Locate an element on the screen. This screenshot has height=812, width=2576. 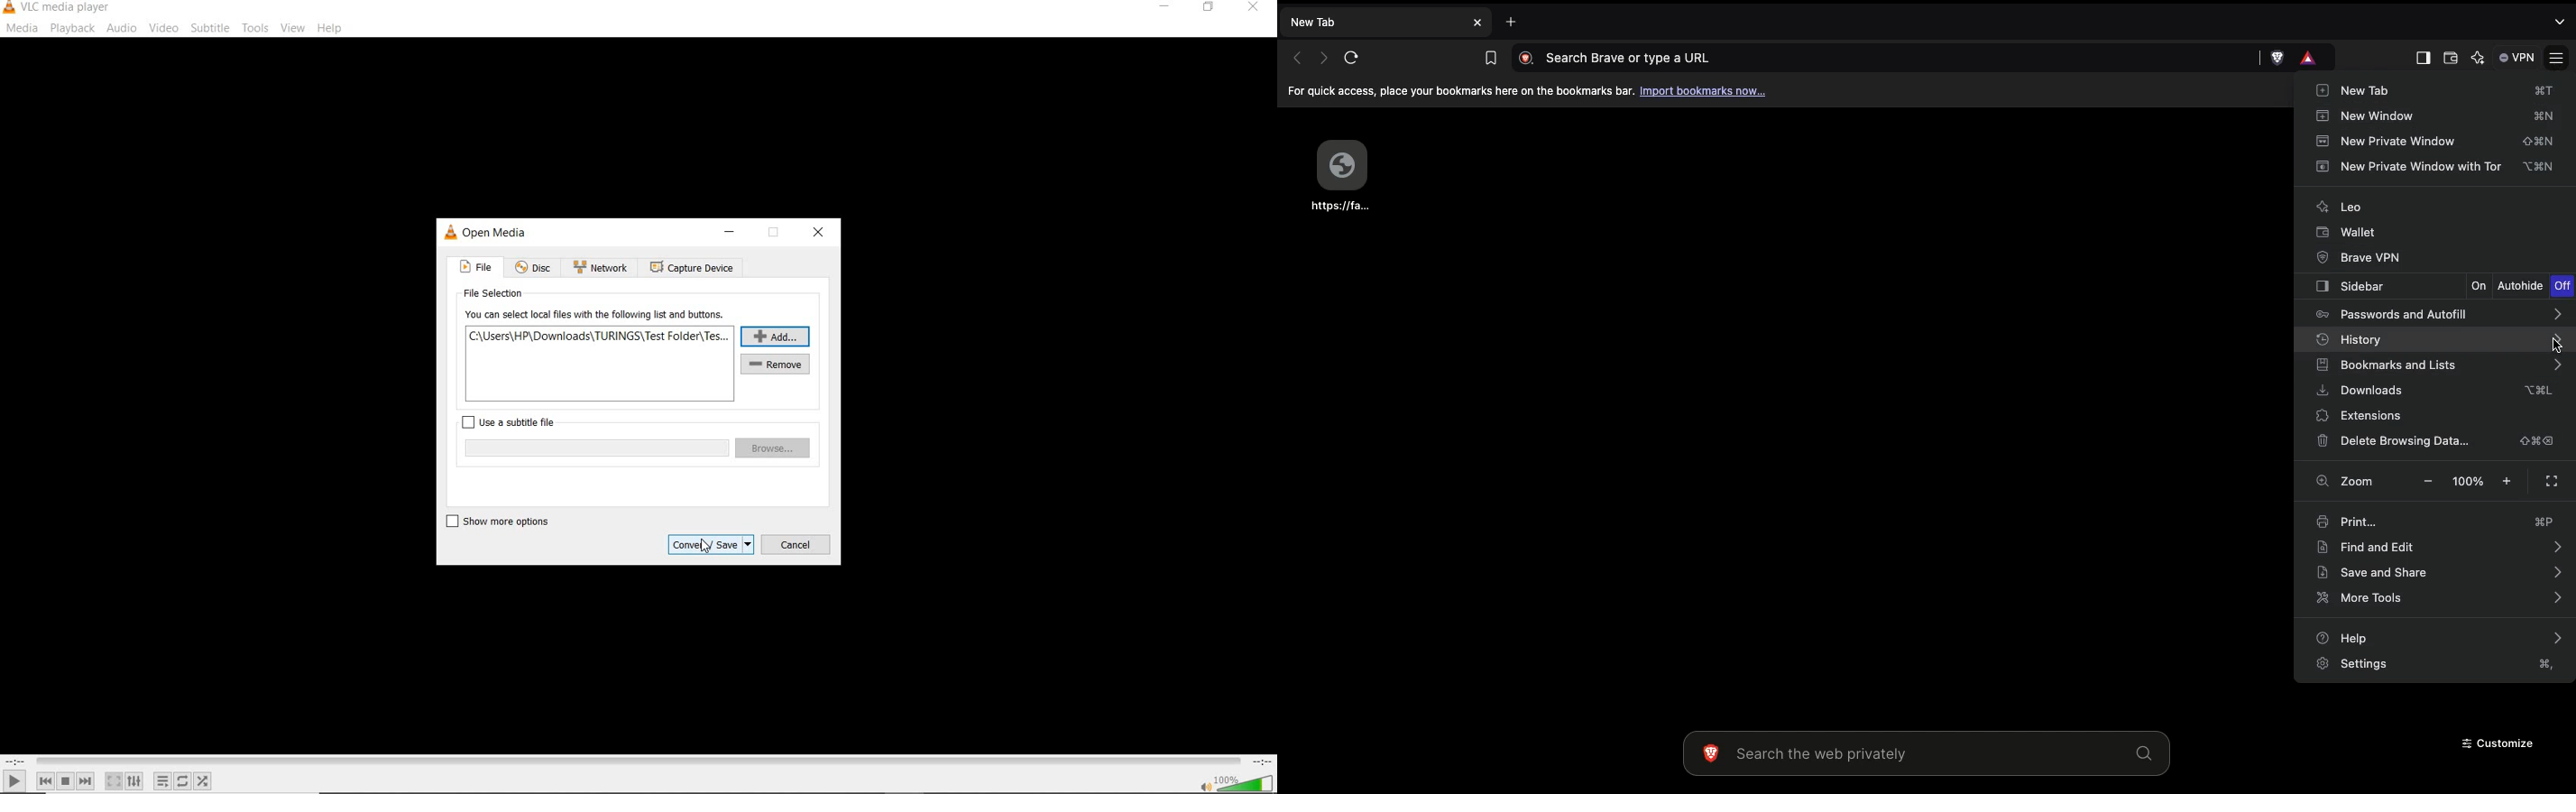
you can select local files with the following list and buttons. is located at coordinates (596, 315).